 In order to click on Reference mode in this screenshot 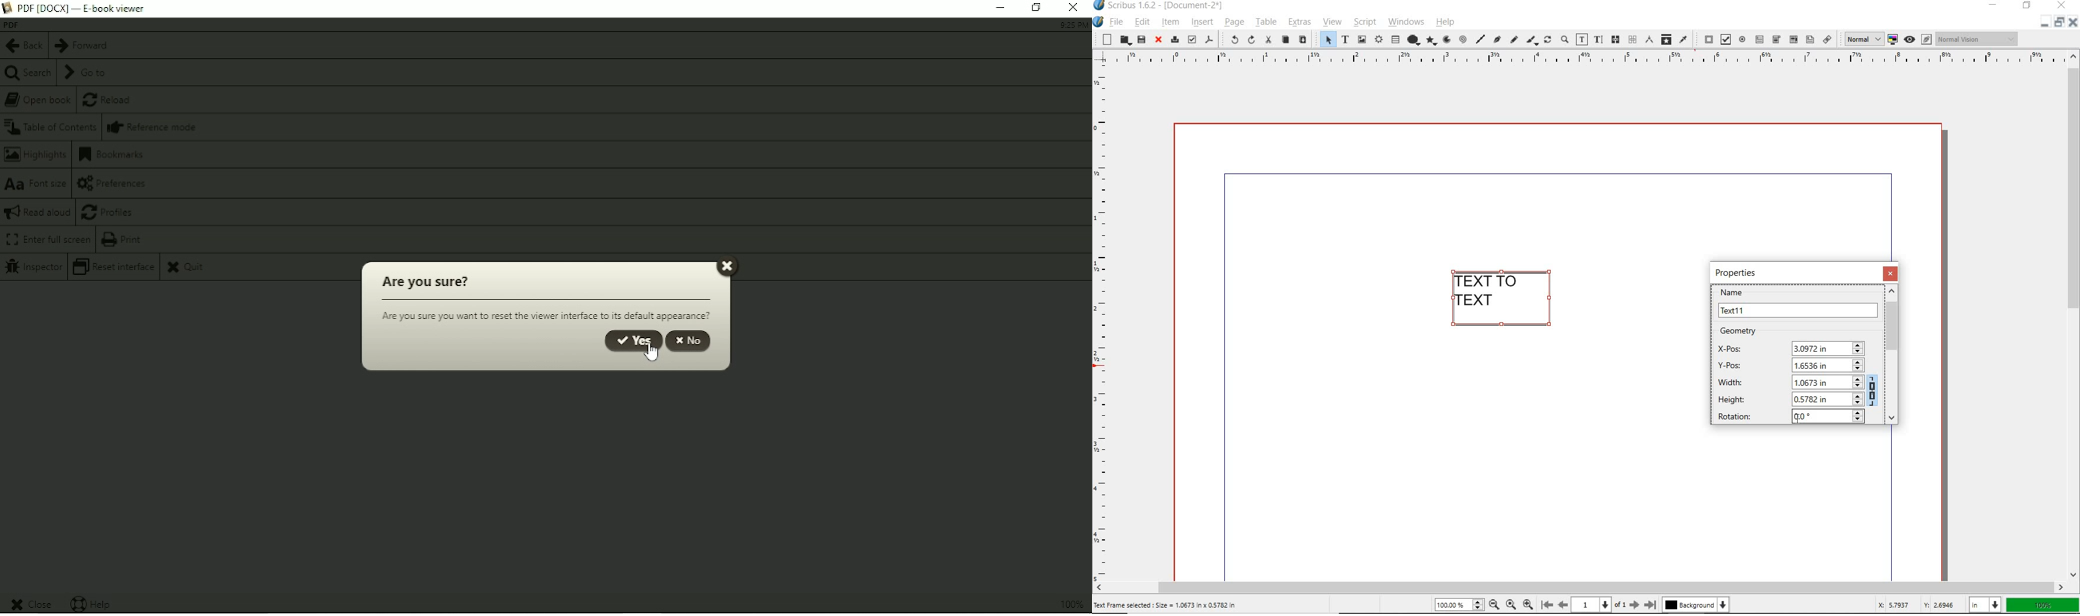, I will do `click(153, 127)`.